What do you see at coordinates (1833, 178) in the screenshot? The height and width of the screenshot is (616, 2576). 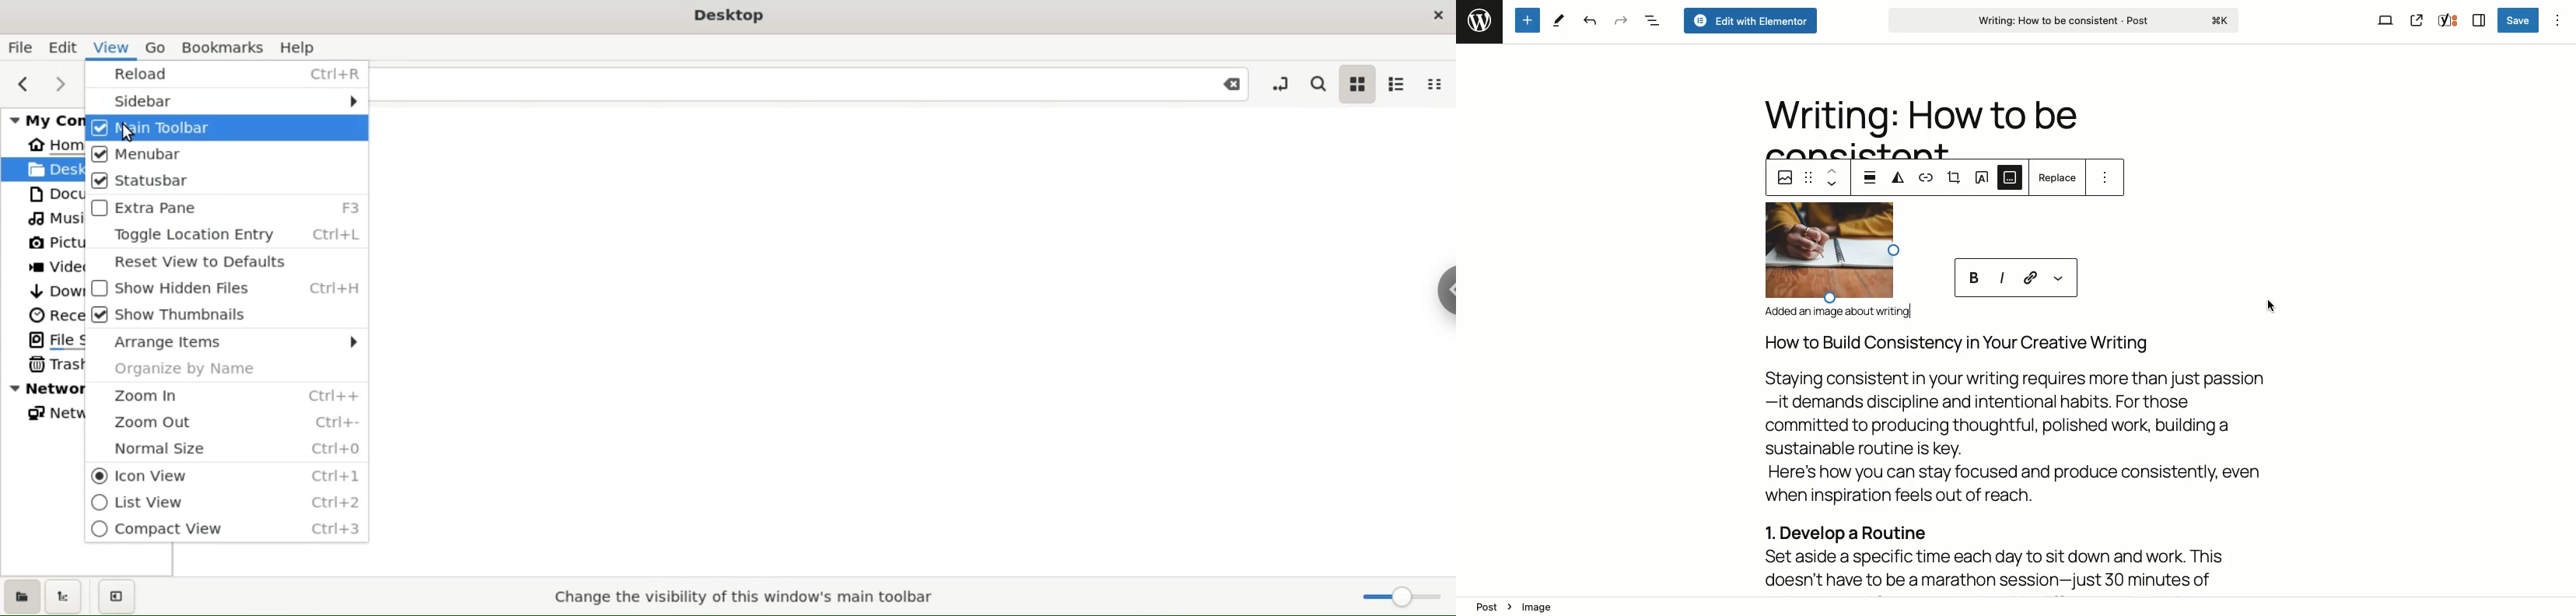 I see `Move up down` at bounding box center [1833, 178].